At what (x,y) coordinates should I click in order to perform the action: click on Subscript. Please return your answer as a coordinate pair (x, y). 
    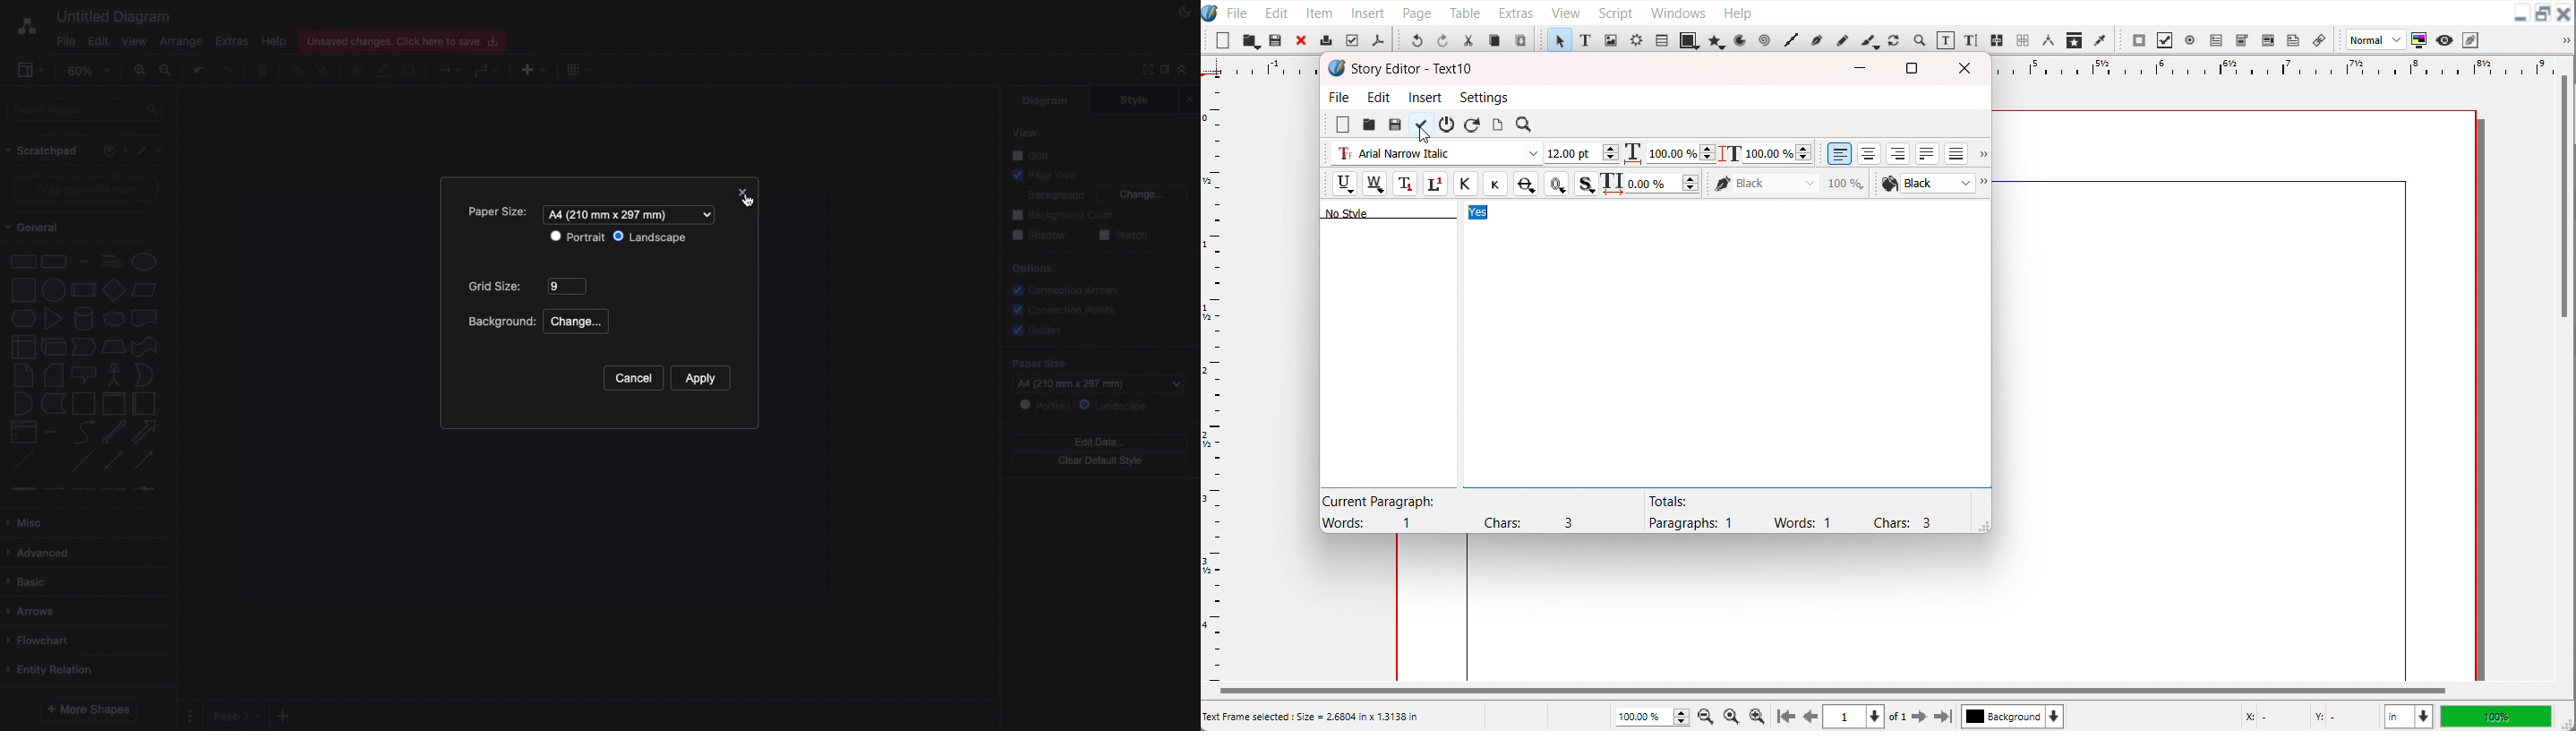
    Looking at the image, I should click on (1405, 184).